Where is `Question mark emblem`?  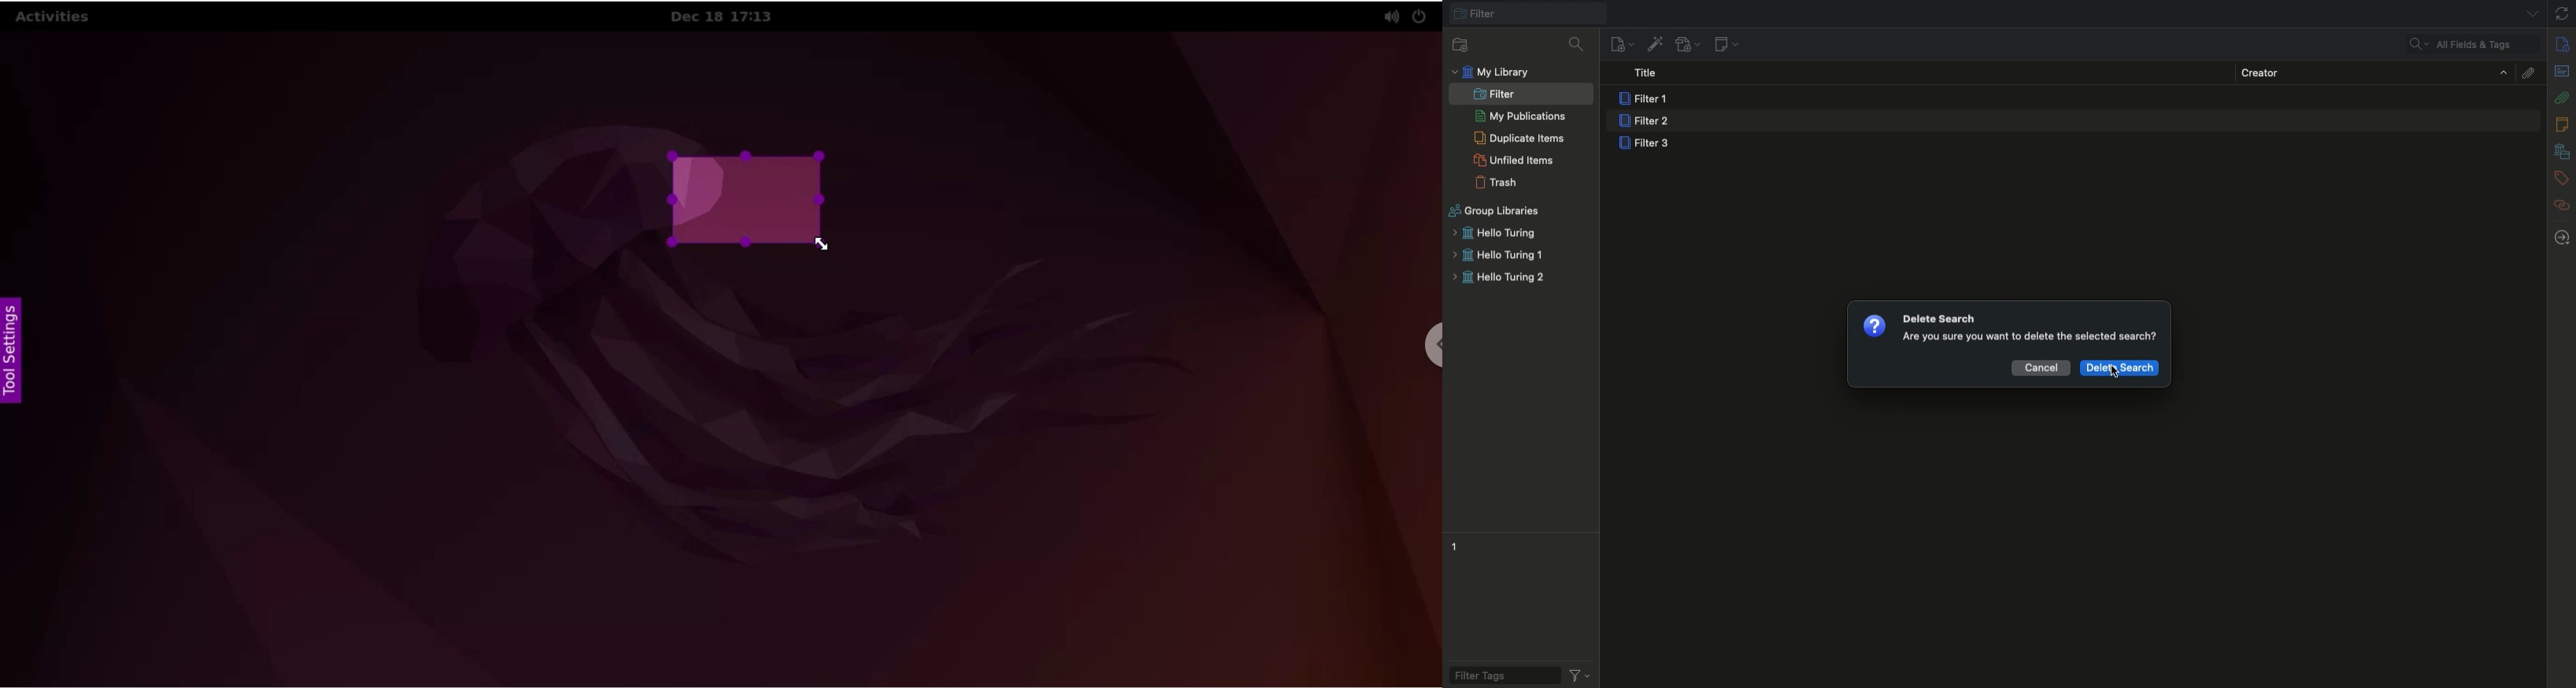 Question mark emblem is located at coordinates (1875, 325).